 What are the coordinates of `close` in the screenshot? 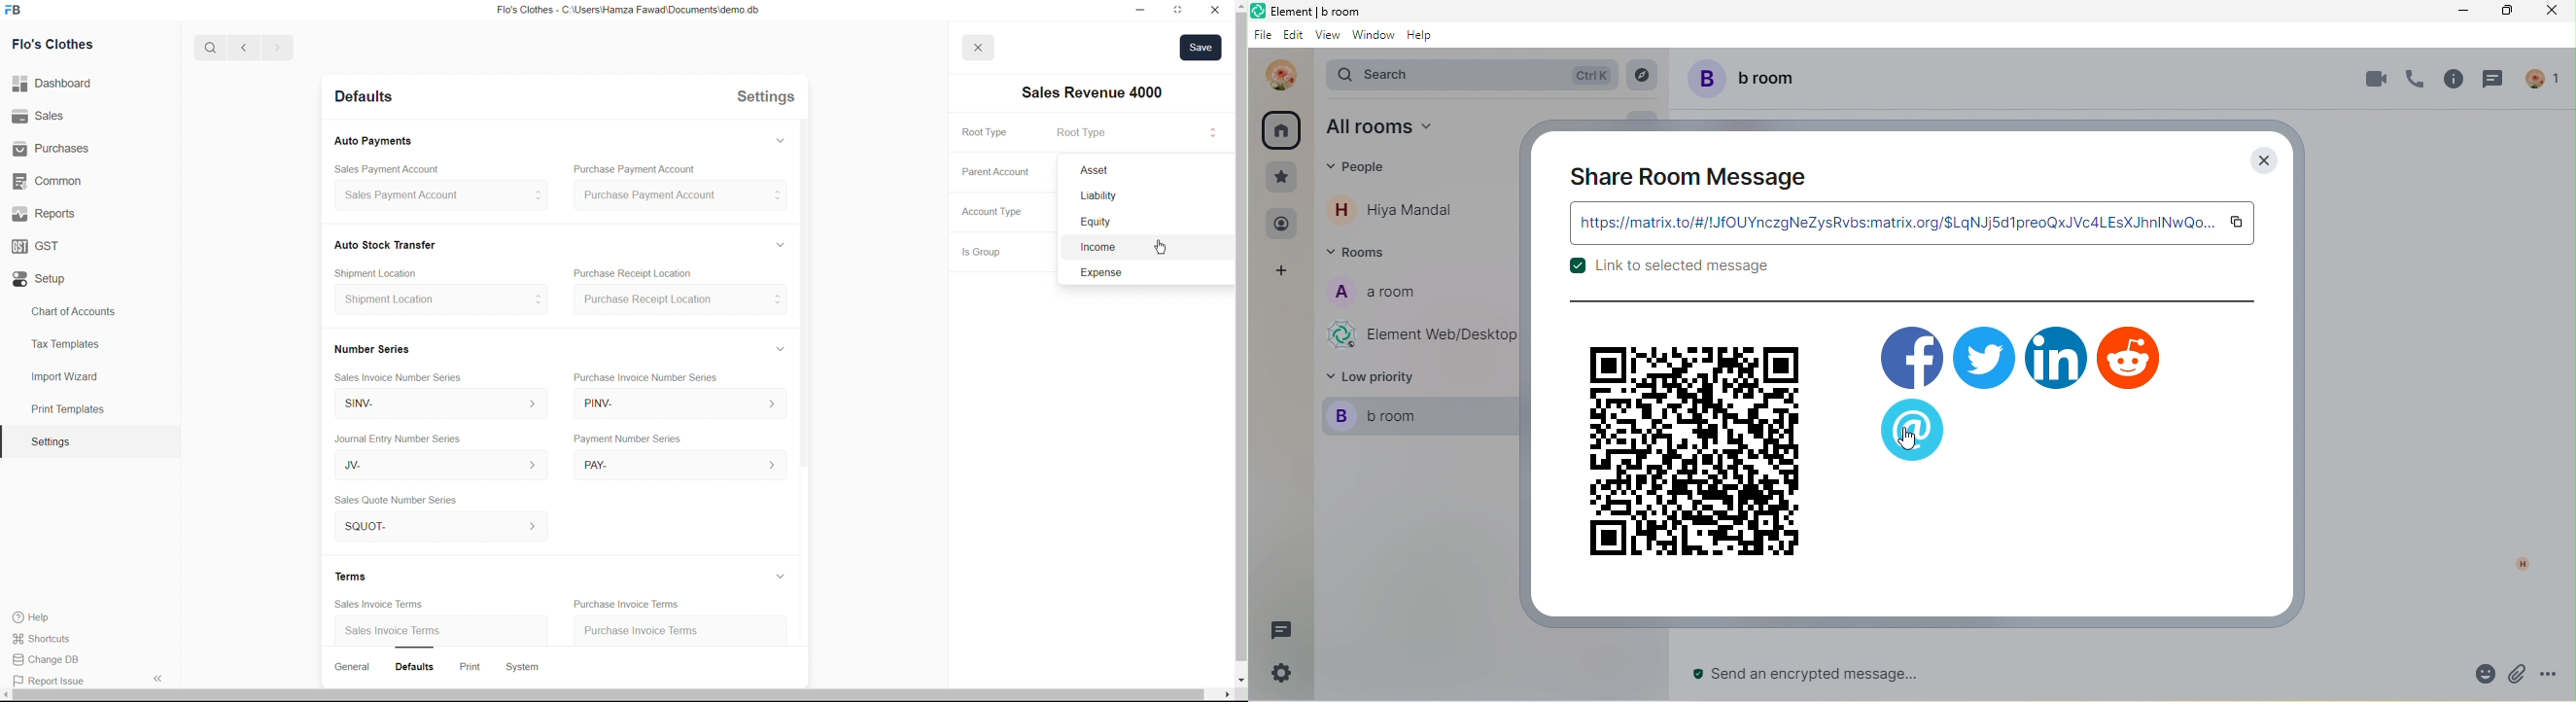 It's located at (980, 48).